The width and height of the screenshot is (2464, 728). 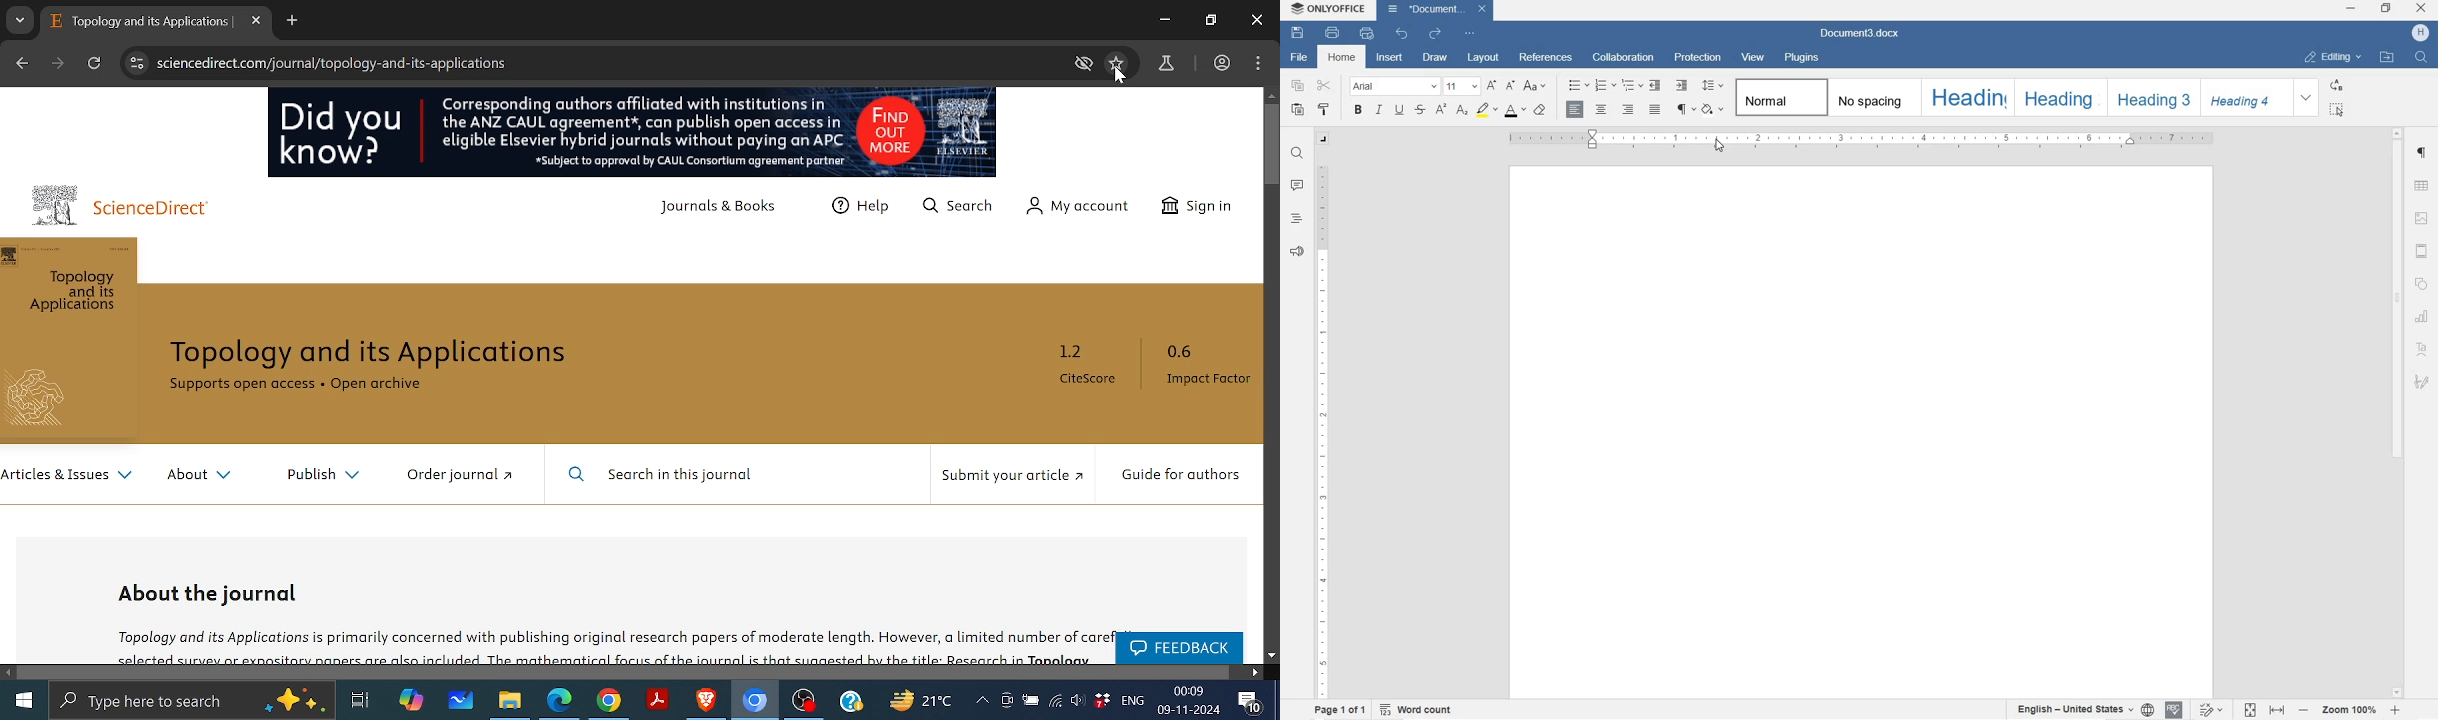 What do you see at coordinates (1005, 699) in the screenshot?
I see `Meet Now` at bounding box center [1005, 699].